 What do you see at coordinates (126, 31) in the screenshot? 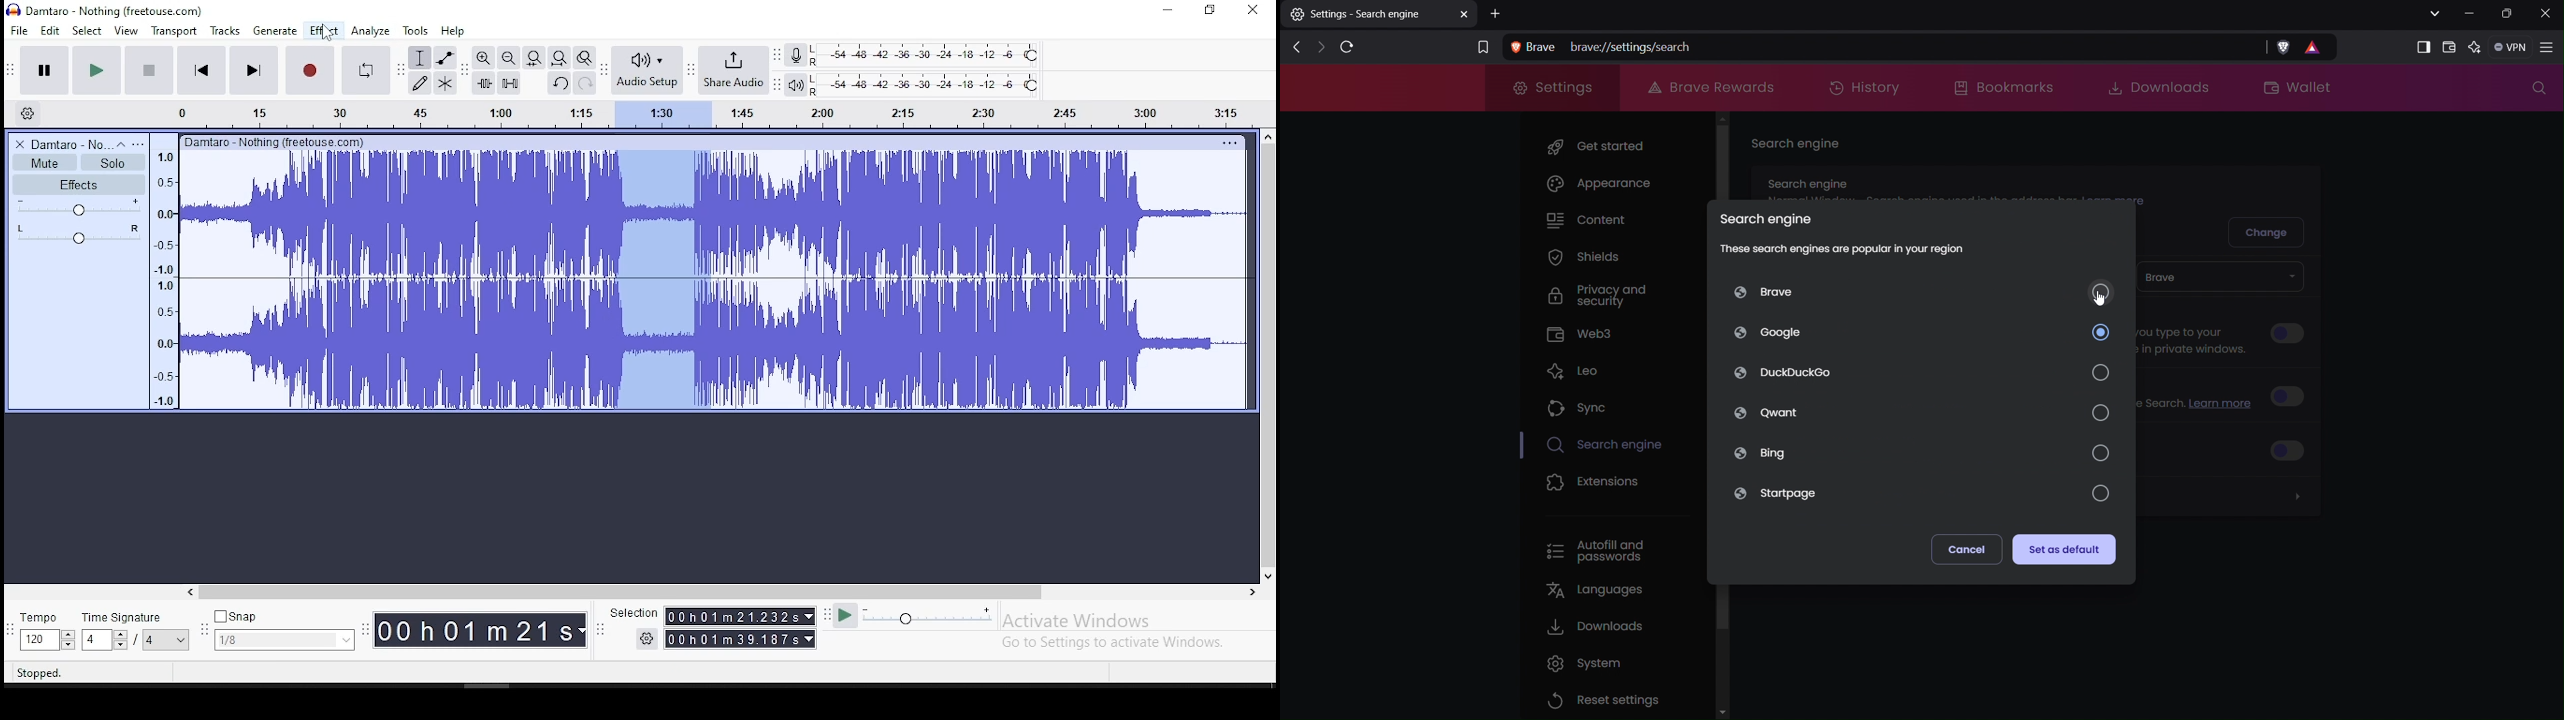
I see `view` at bounding box center [126, 31].